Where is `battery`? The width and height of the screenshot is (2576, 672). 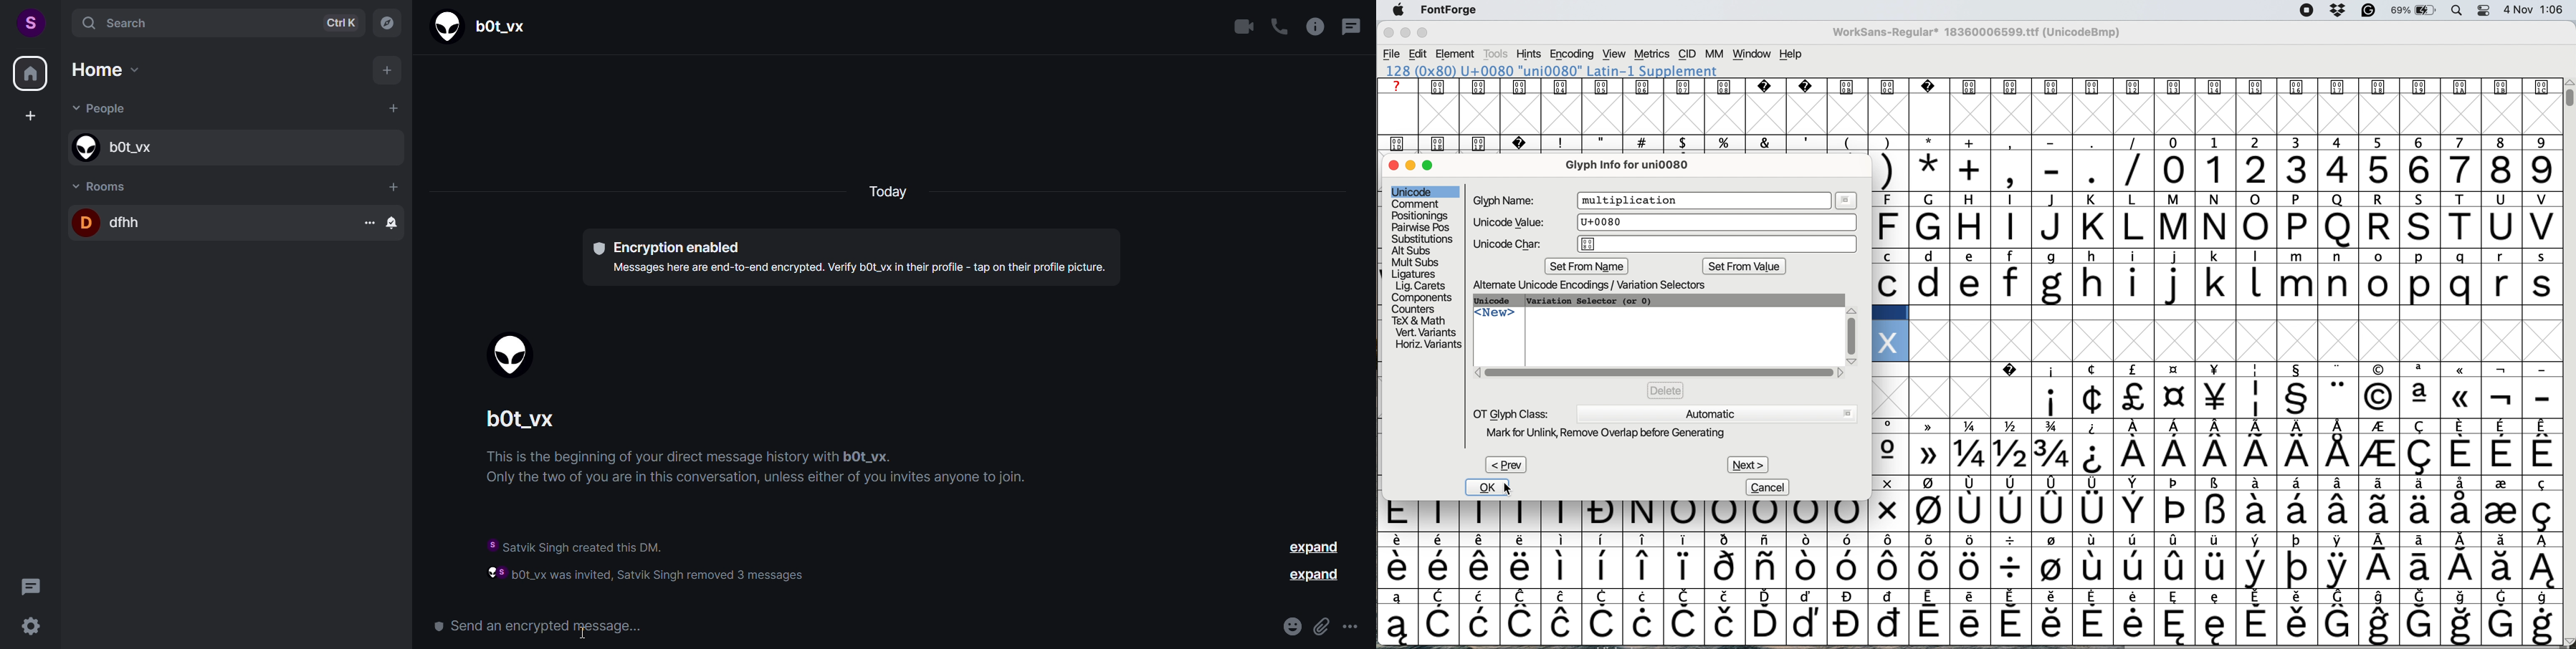 battery is located at coordinates (2414, 11).